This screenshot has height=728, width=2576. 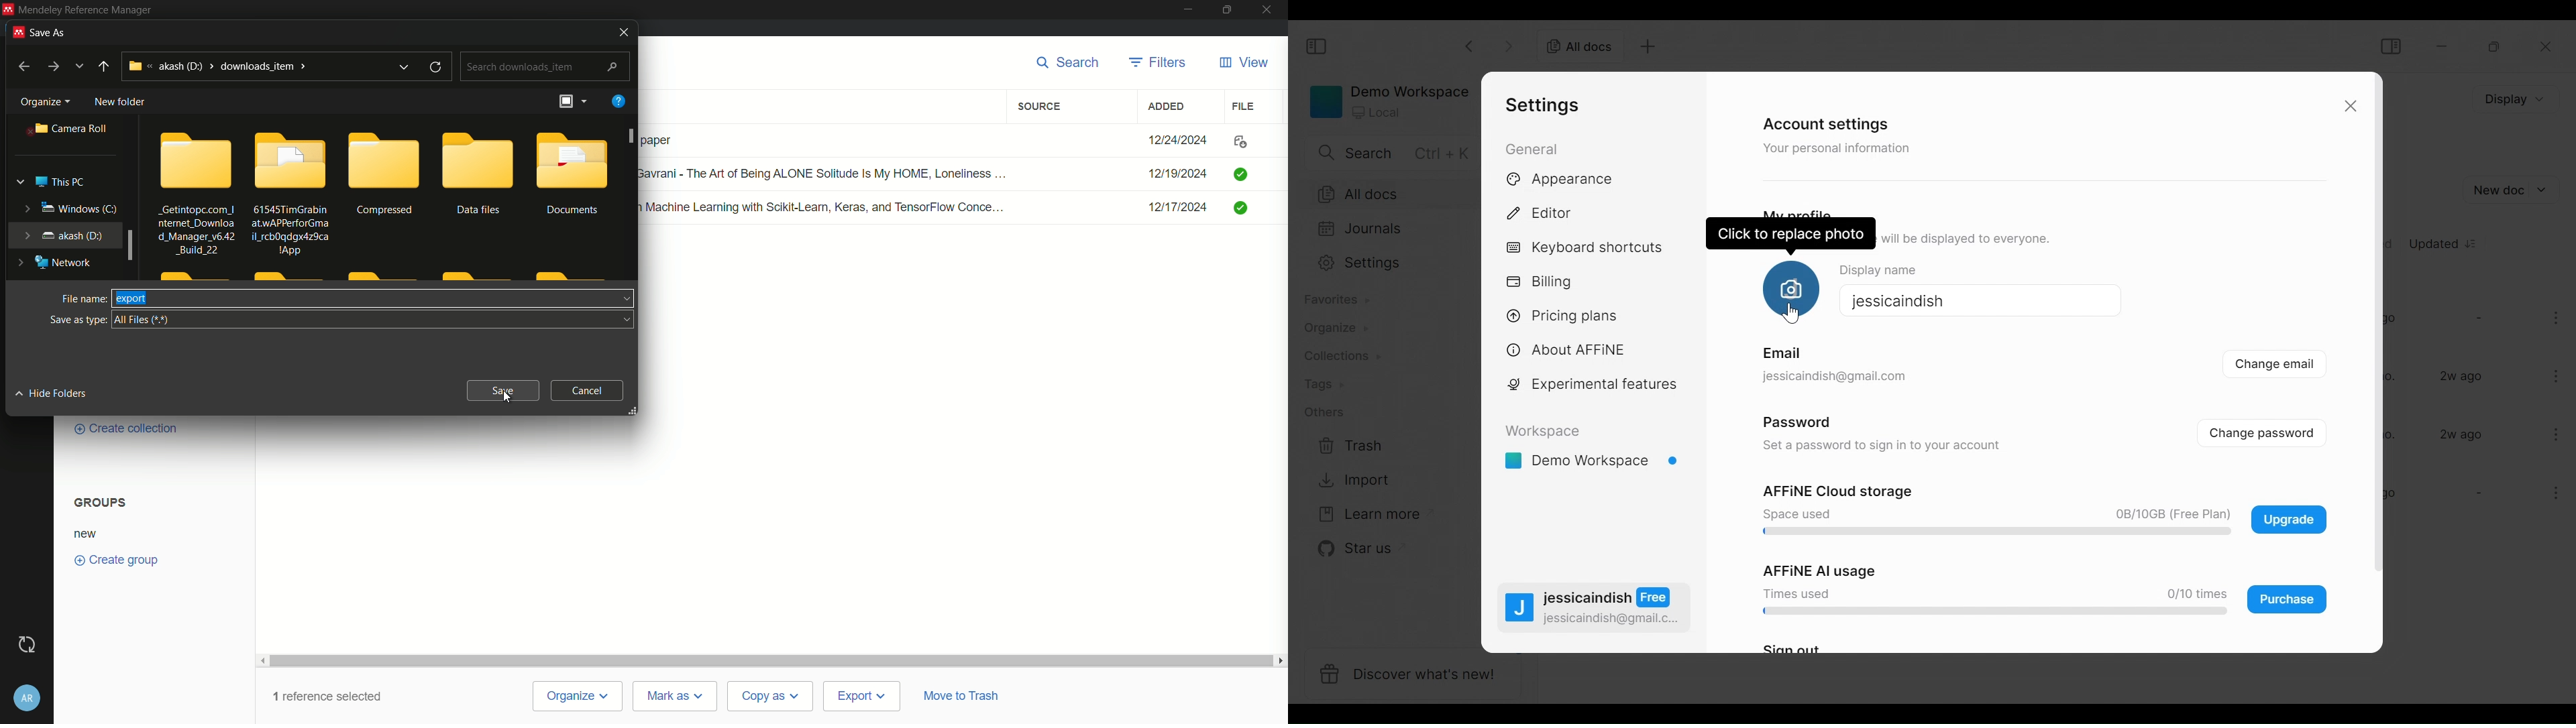 What do you see at coordinates (1592, 384) in the screenshot?
I see `Experimental features` at bounding box center [1592, 384].